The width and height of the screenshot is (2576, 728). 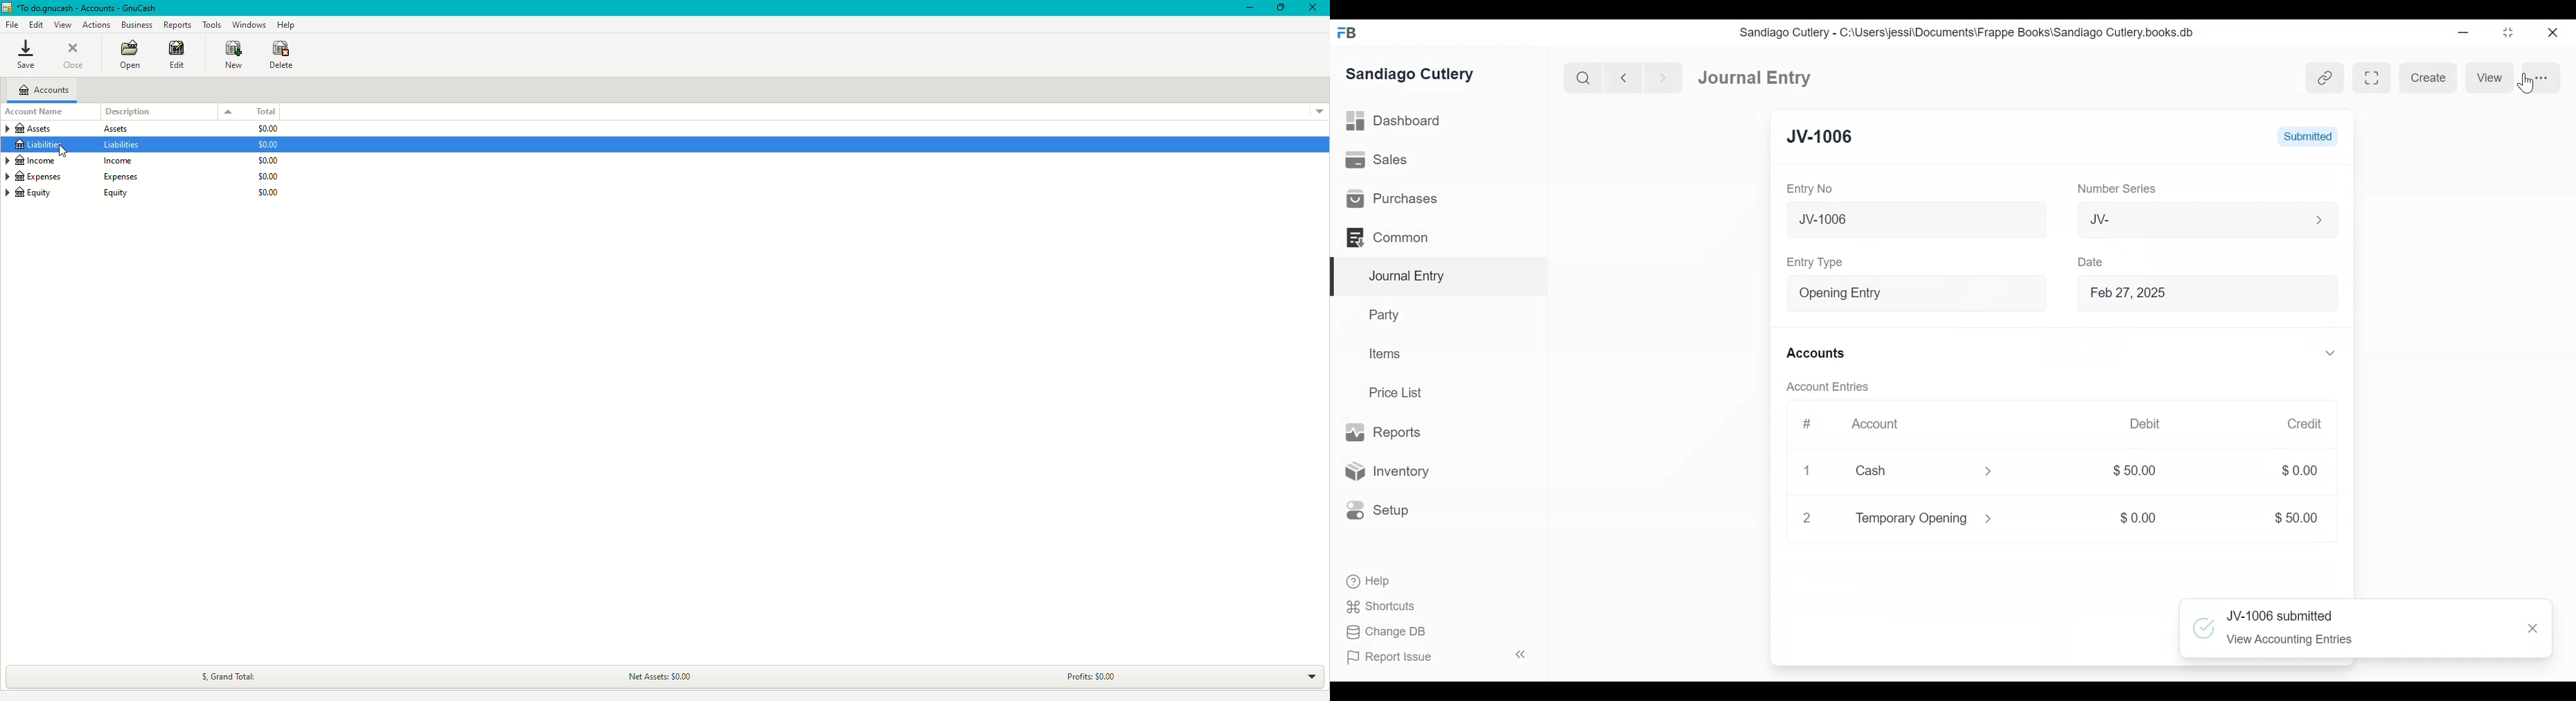 What do you see at coordinates (1809, 189) in the screenshot?
I see `Entry No` at bounding box center [1809, 189].